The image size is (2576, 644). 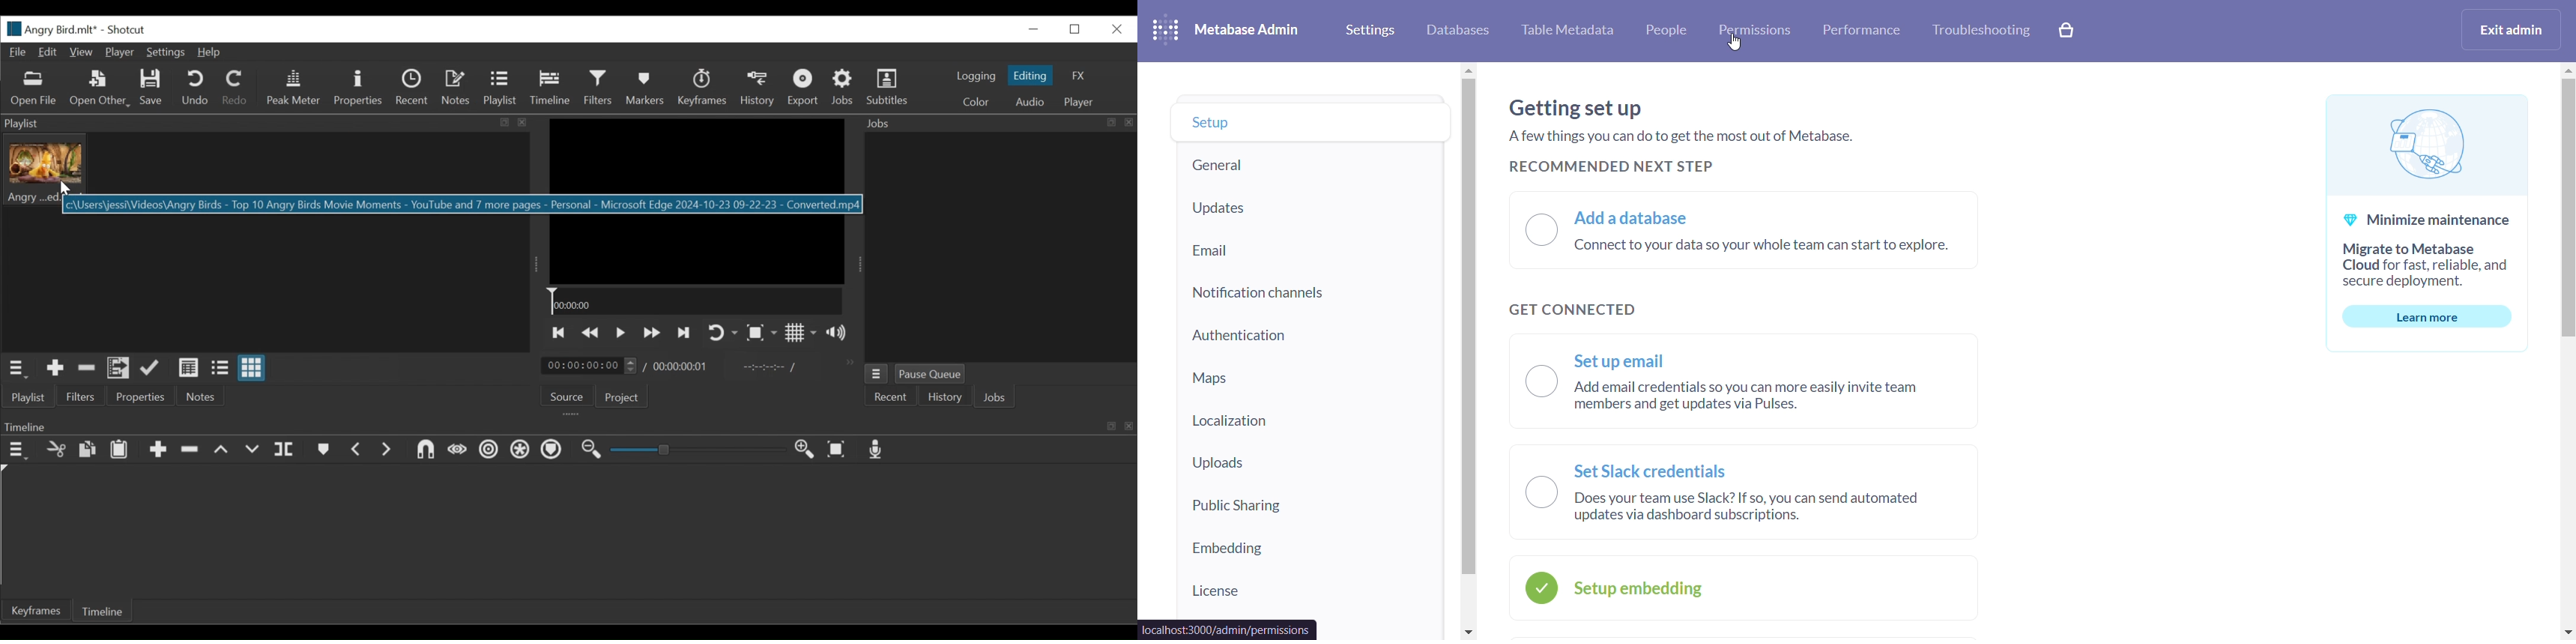 I want to click on Current duration, so click(x=588, y=366).